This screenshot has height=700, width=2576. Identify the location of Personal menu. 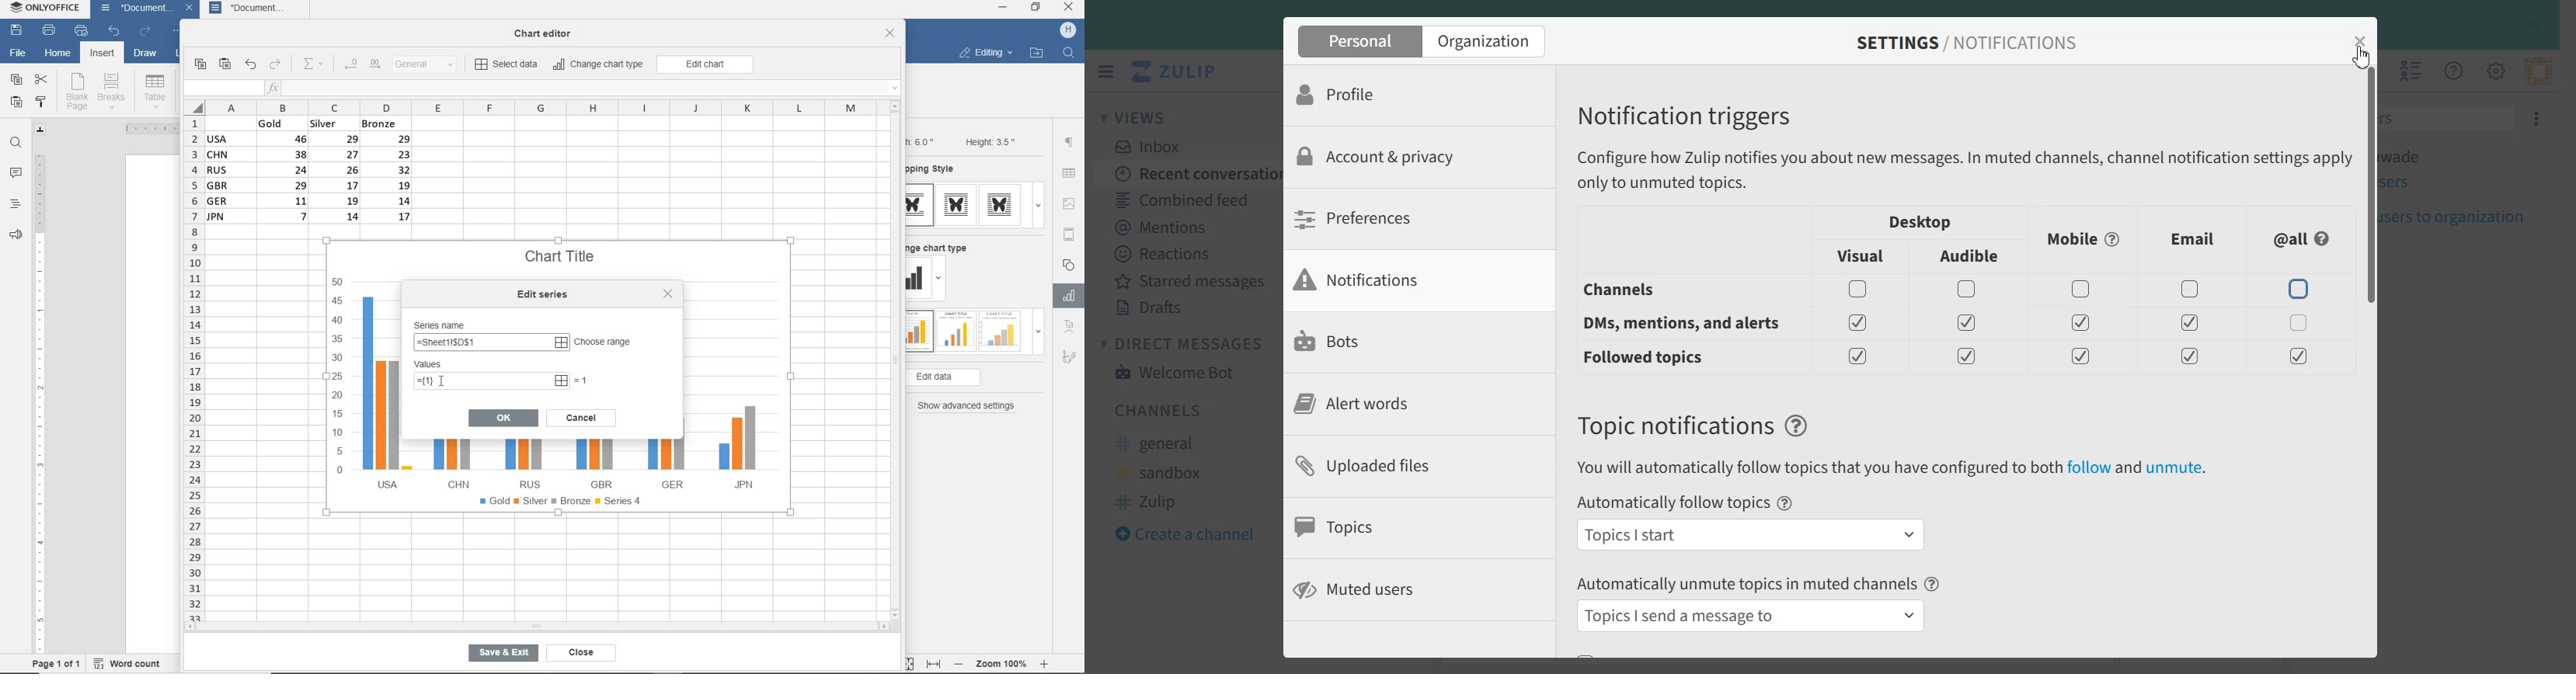
(2538, 71).